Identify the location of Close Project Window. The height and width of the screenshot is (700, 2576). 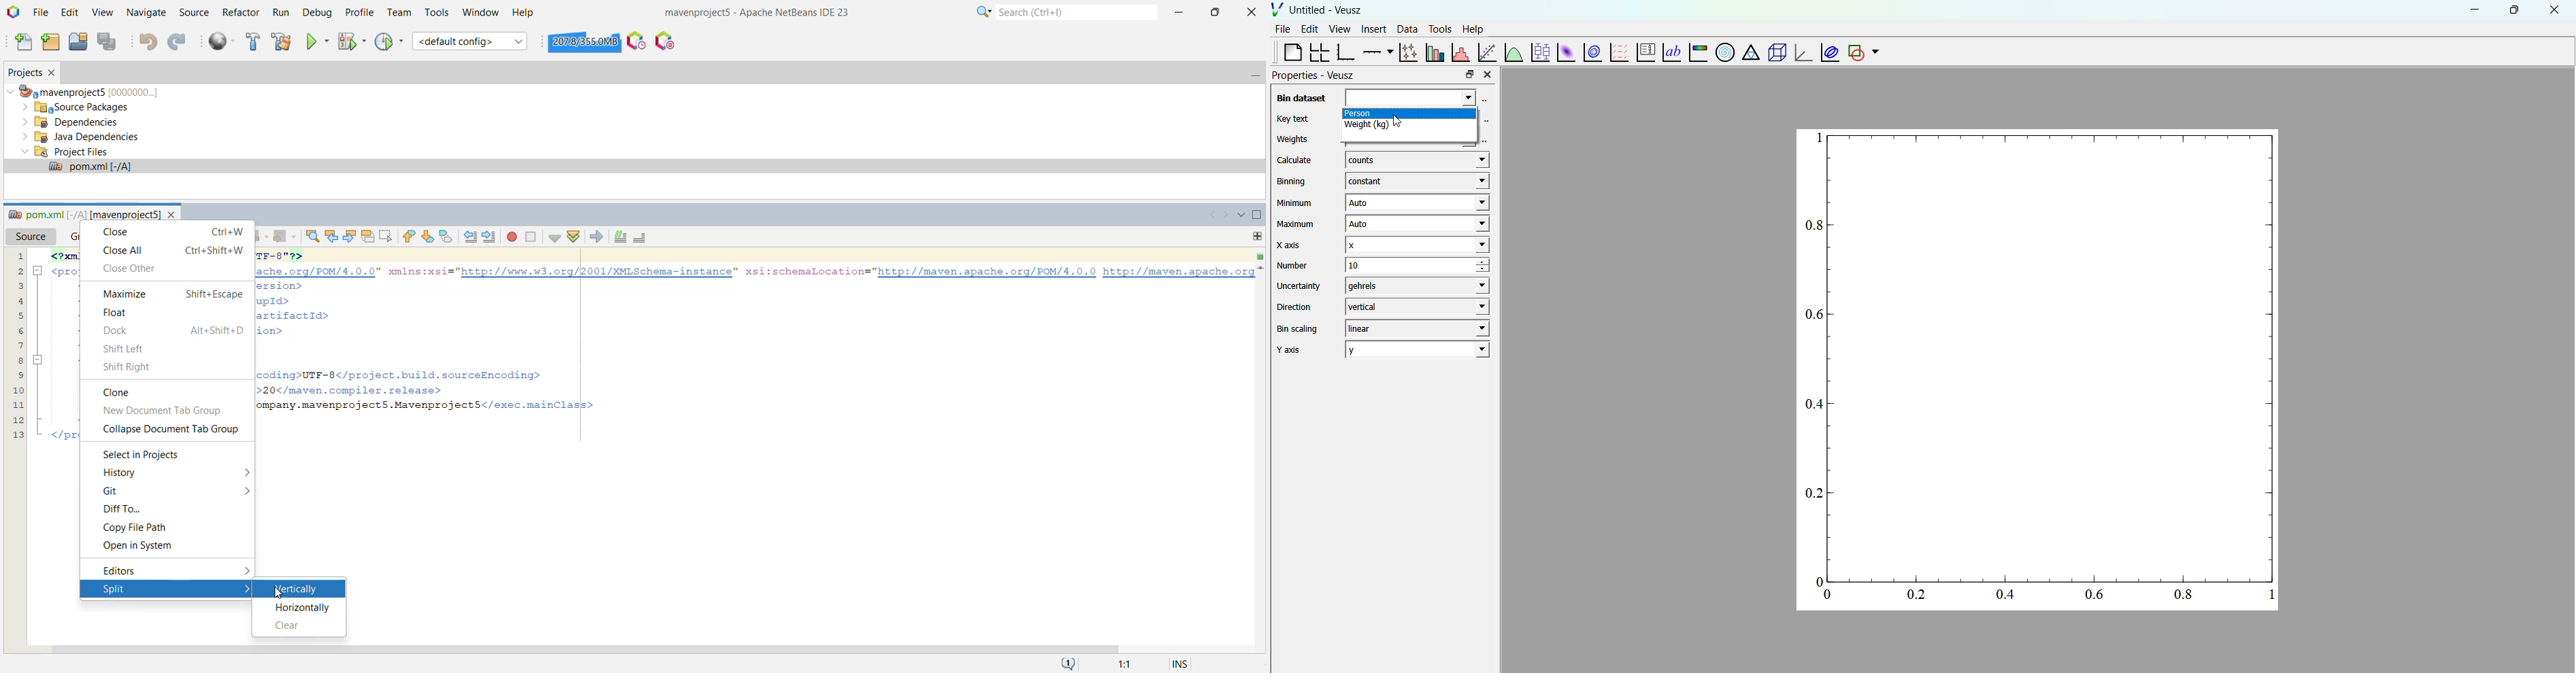
(54, 73).